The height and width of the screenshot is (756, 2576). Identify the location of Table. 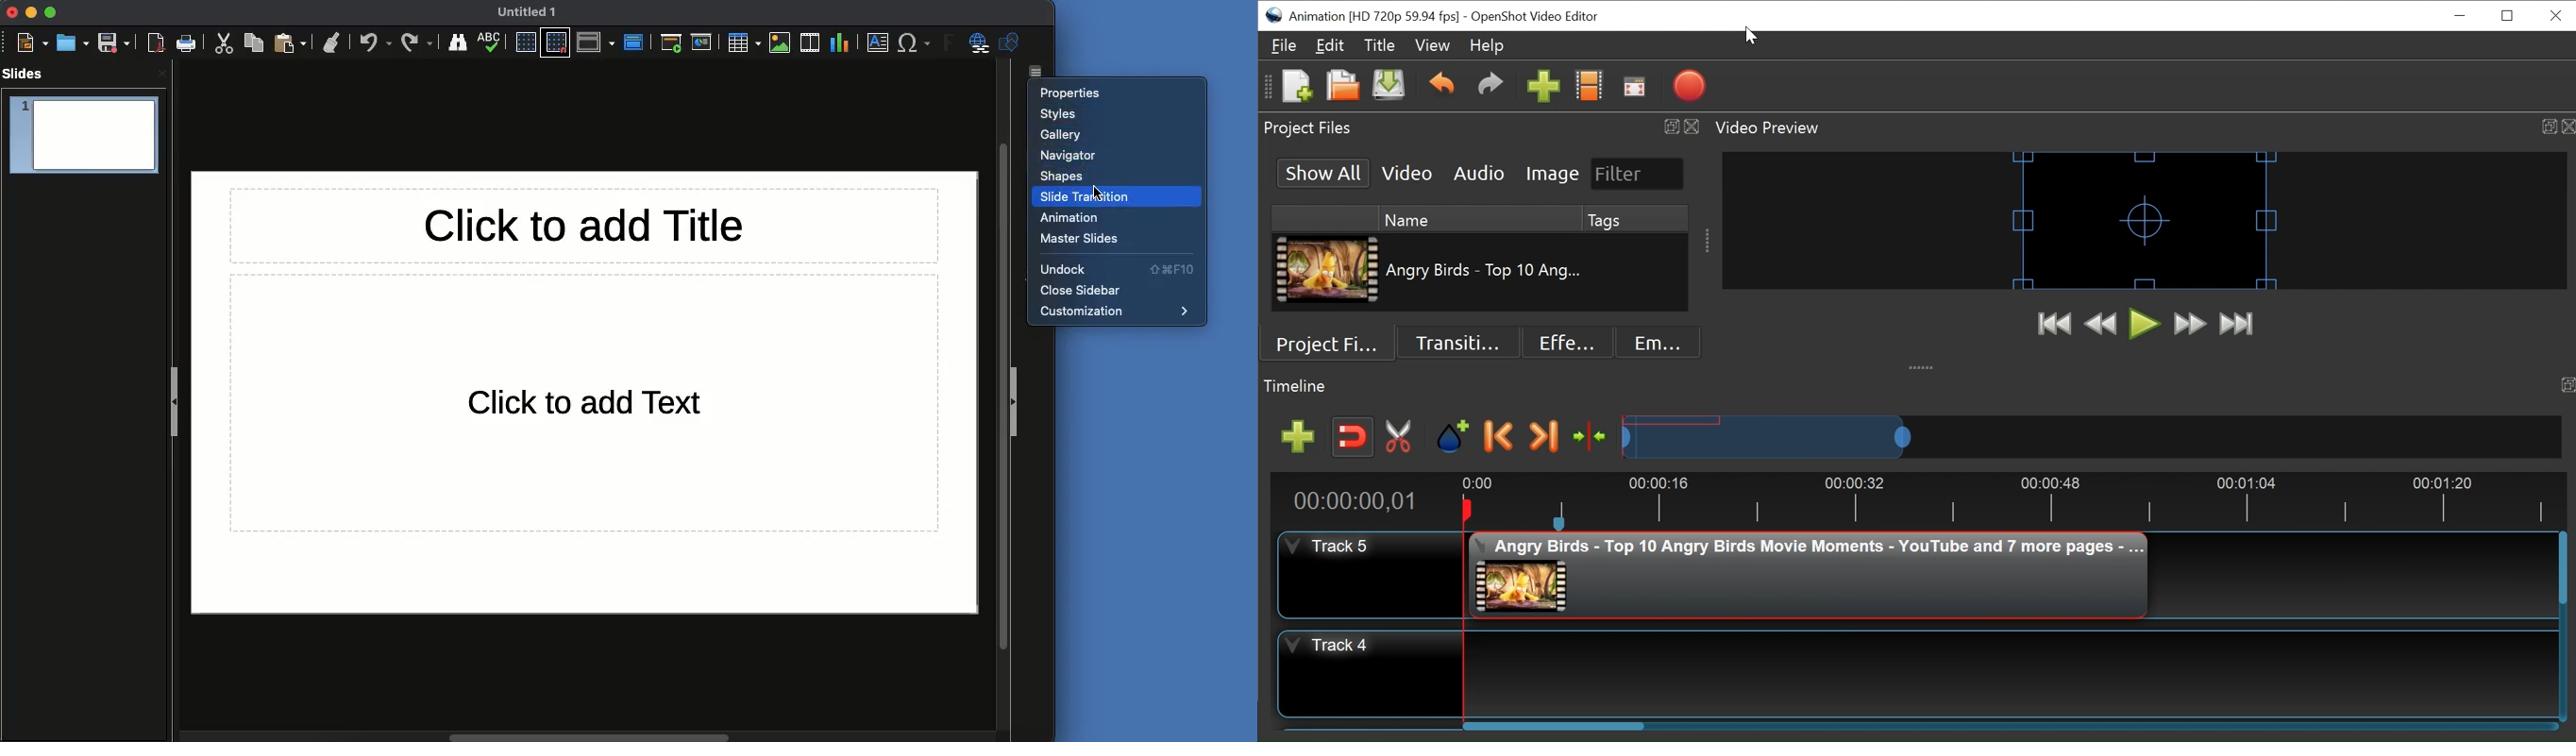
(743, 42).